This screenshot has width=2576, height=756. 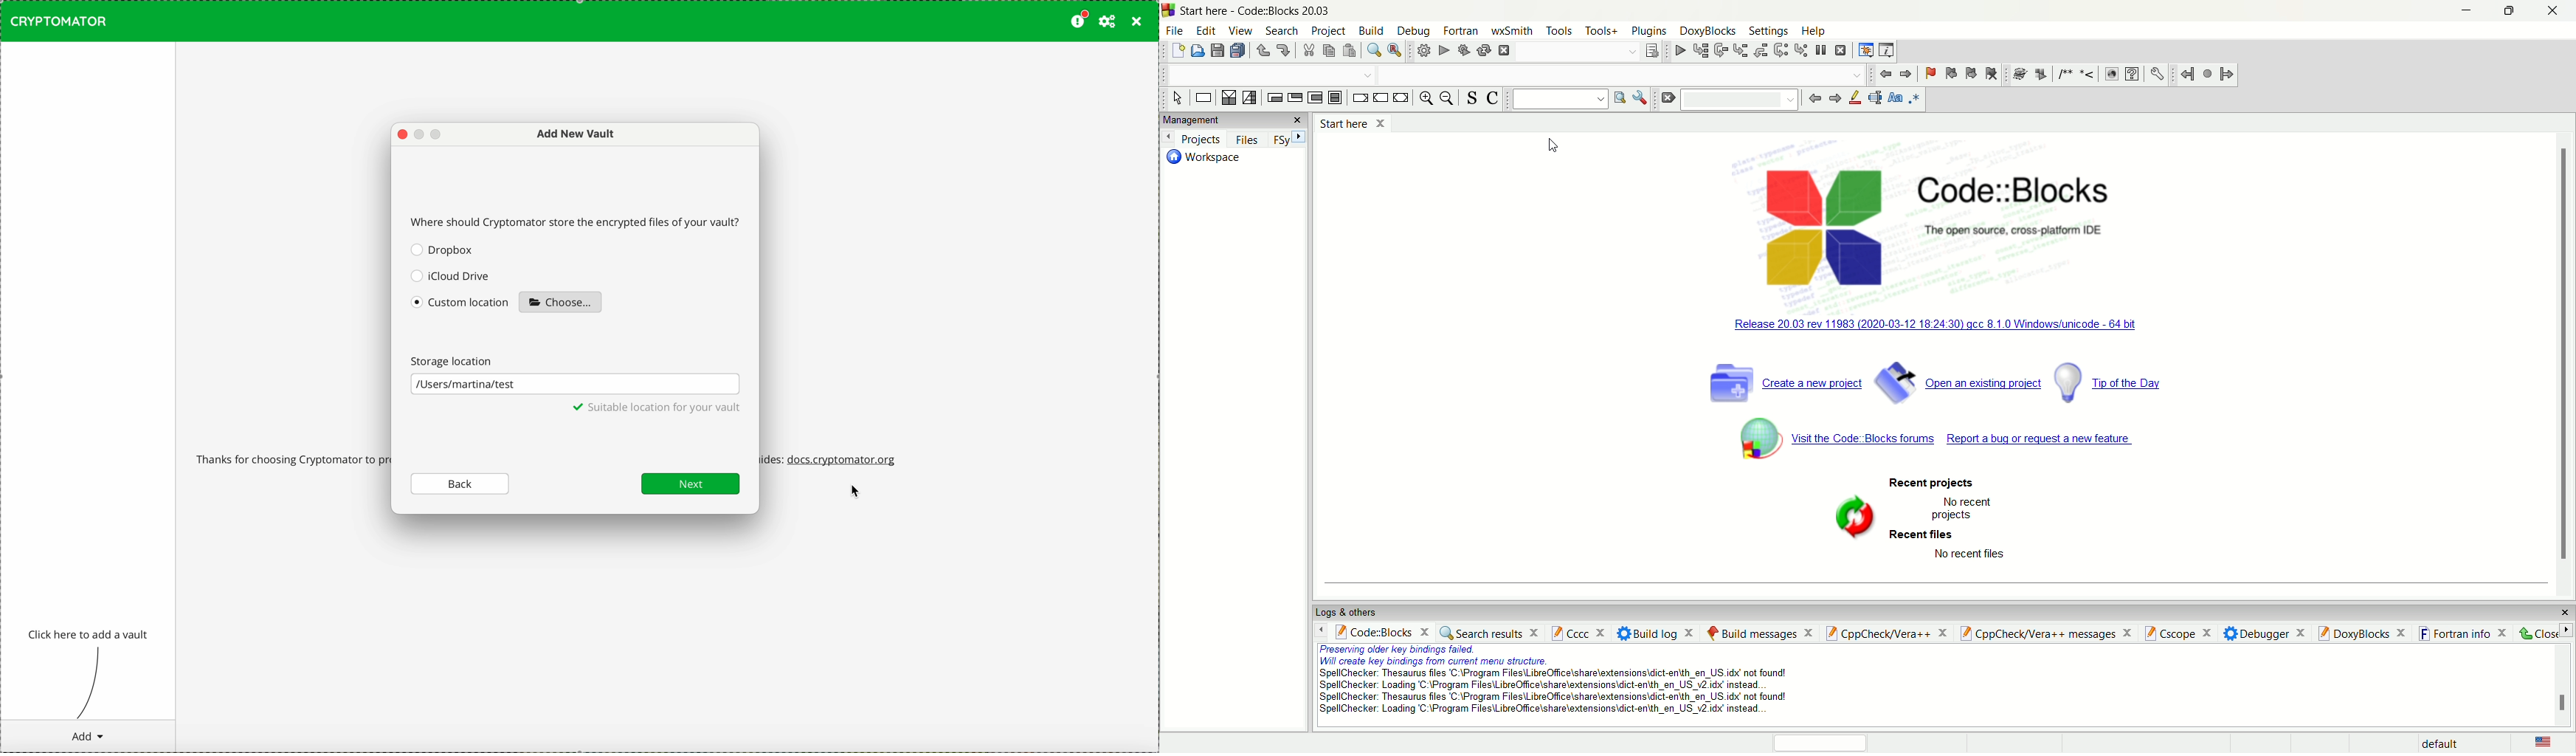 What do you see at coordinates (1358, 97) in the screenshot?
I see `break` at bounding box center [1358, 97].